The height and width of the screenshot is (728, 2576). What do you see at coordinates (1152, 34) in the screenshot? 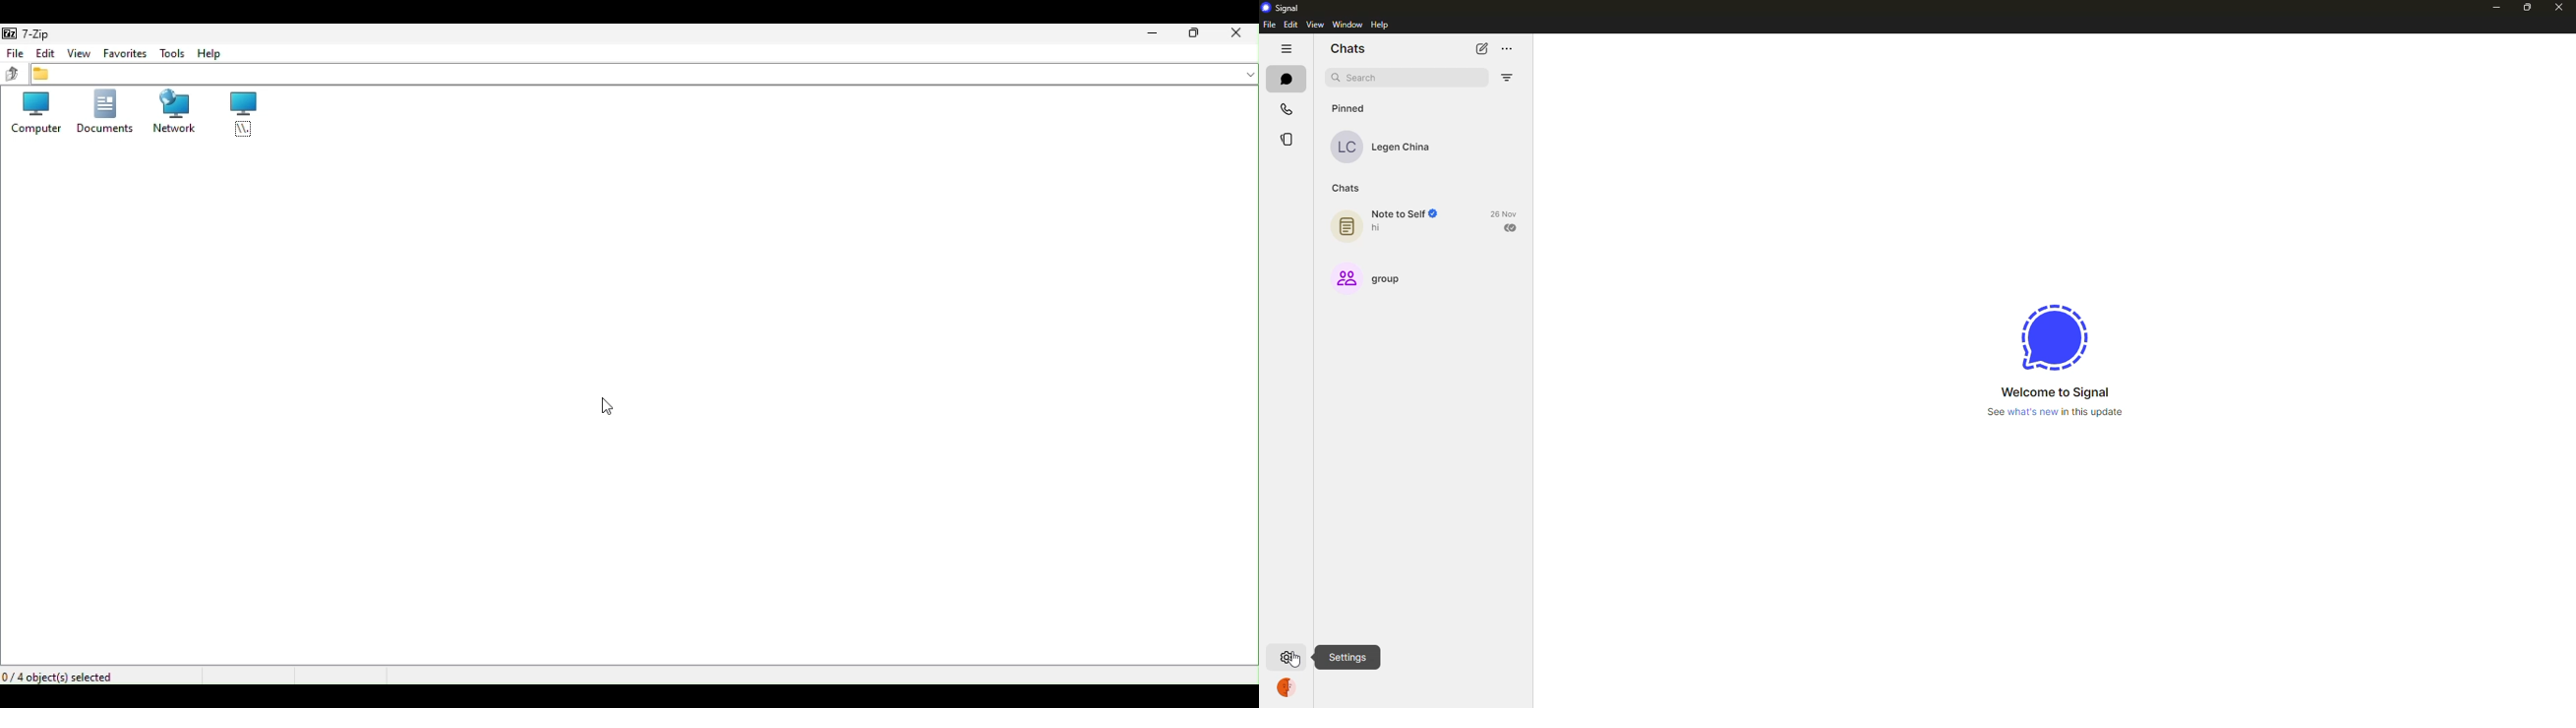
I see `Minimise` at bounding box center [1152, 34].